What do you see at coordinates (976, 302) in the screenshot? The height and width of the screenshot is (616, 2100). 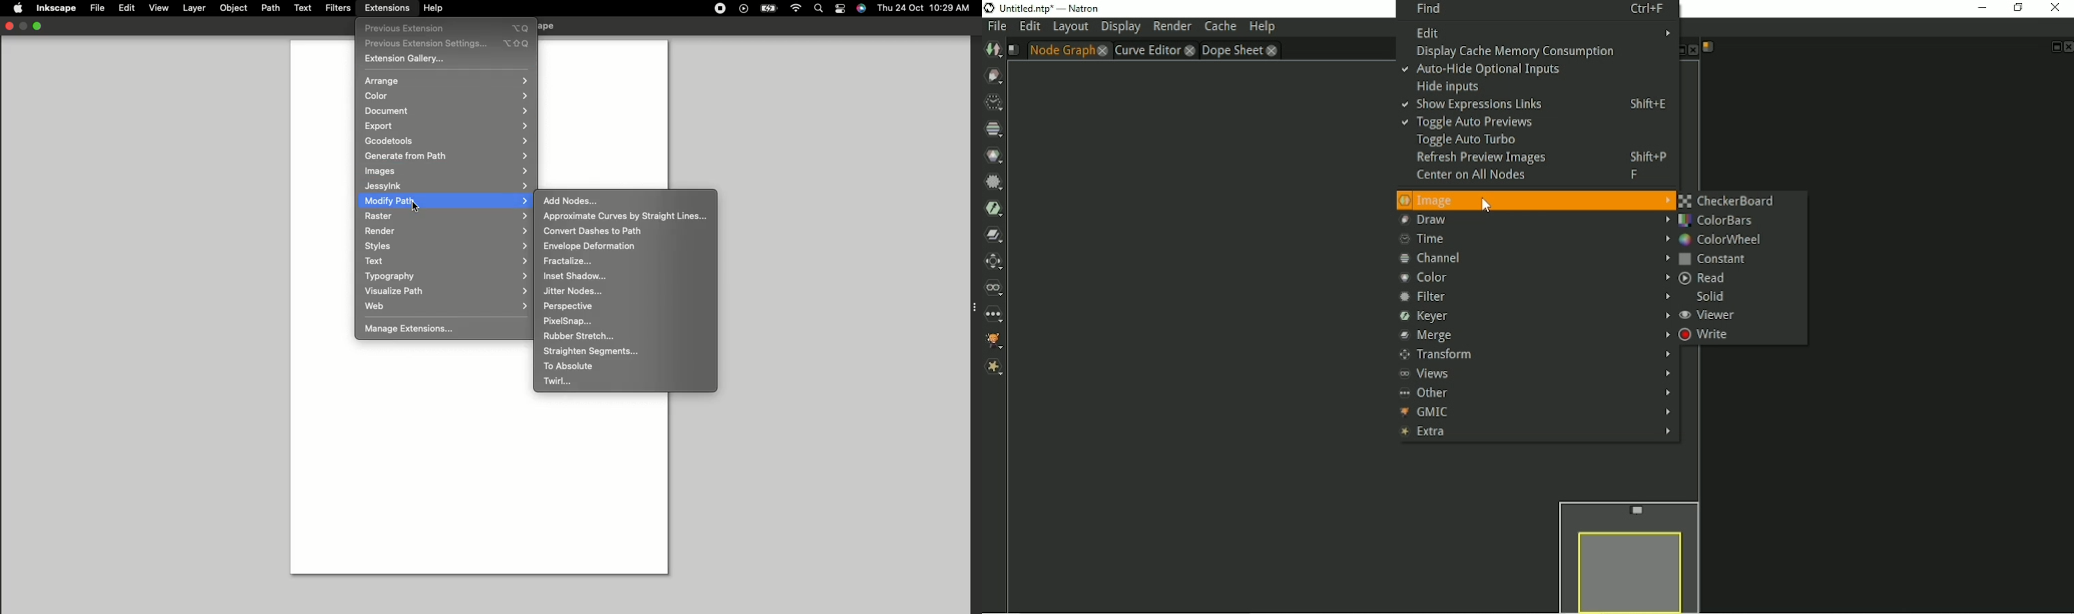 I see `Extension` at bounding box center [976, 302].